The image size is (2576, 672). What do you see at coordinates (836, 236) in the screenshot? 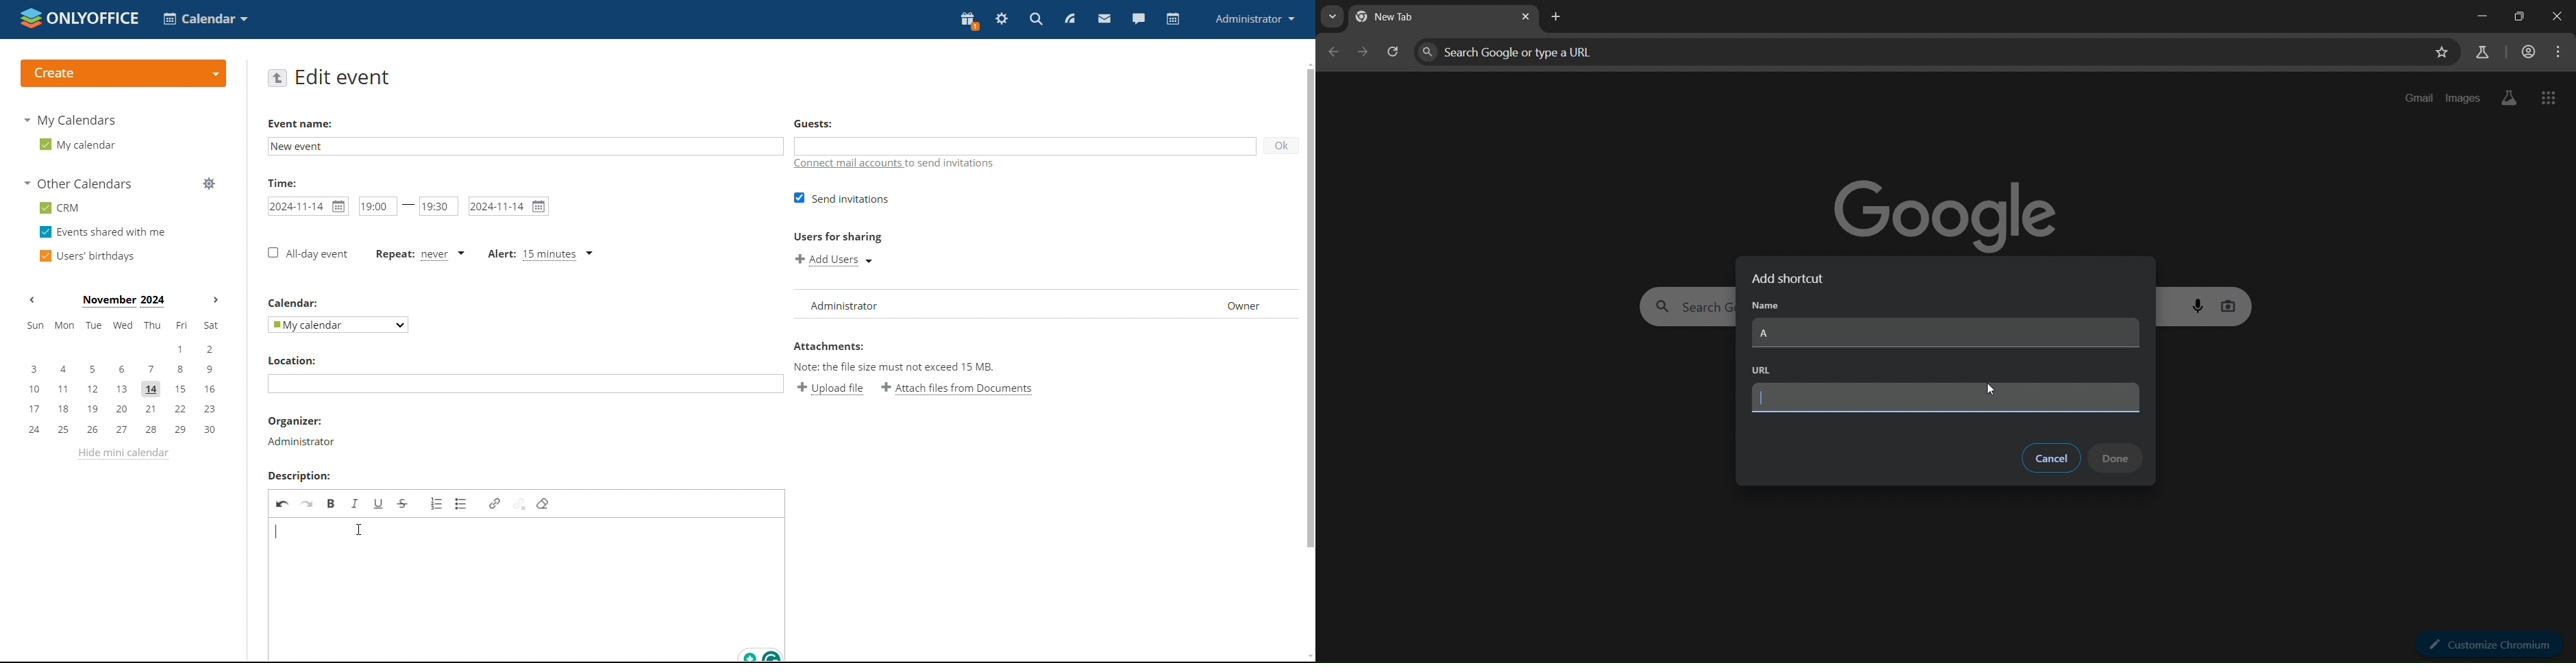
I see `users for sharing` at bounding box center [836, 236].